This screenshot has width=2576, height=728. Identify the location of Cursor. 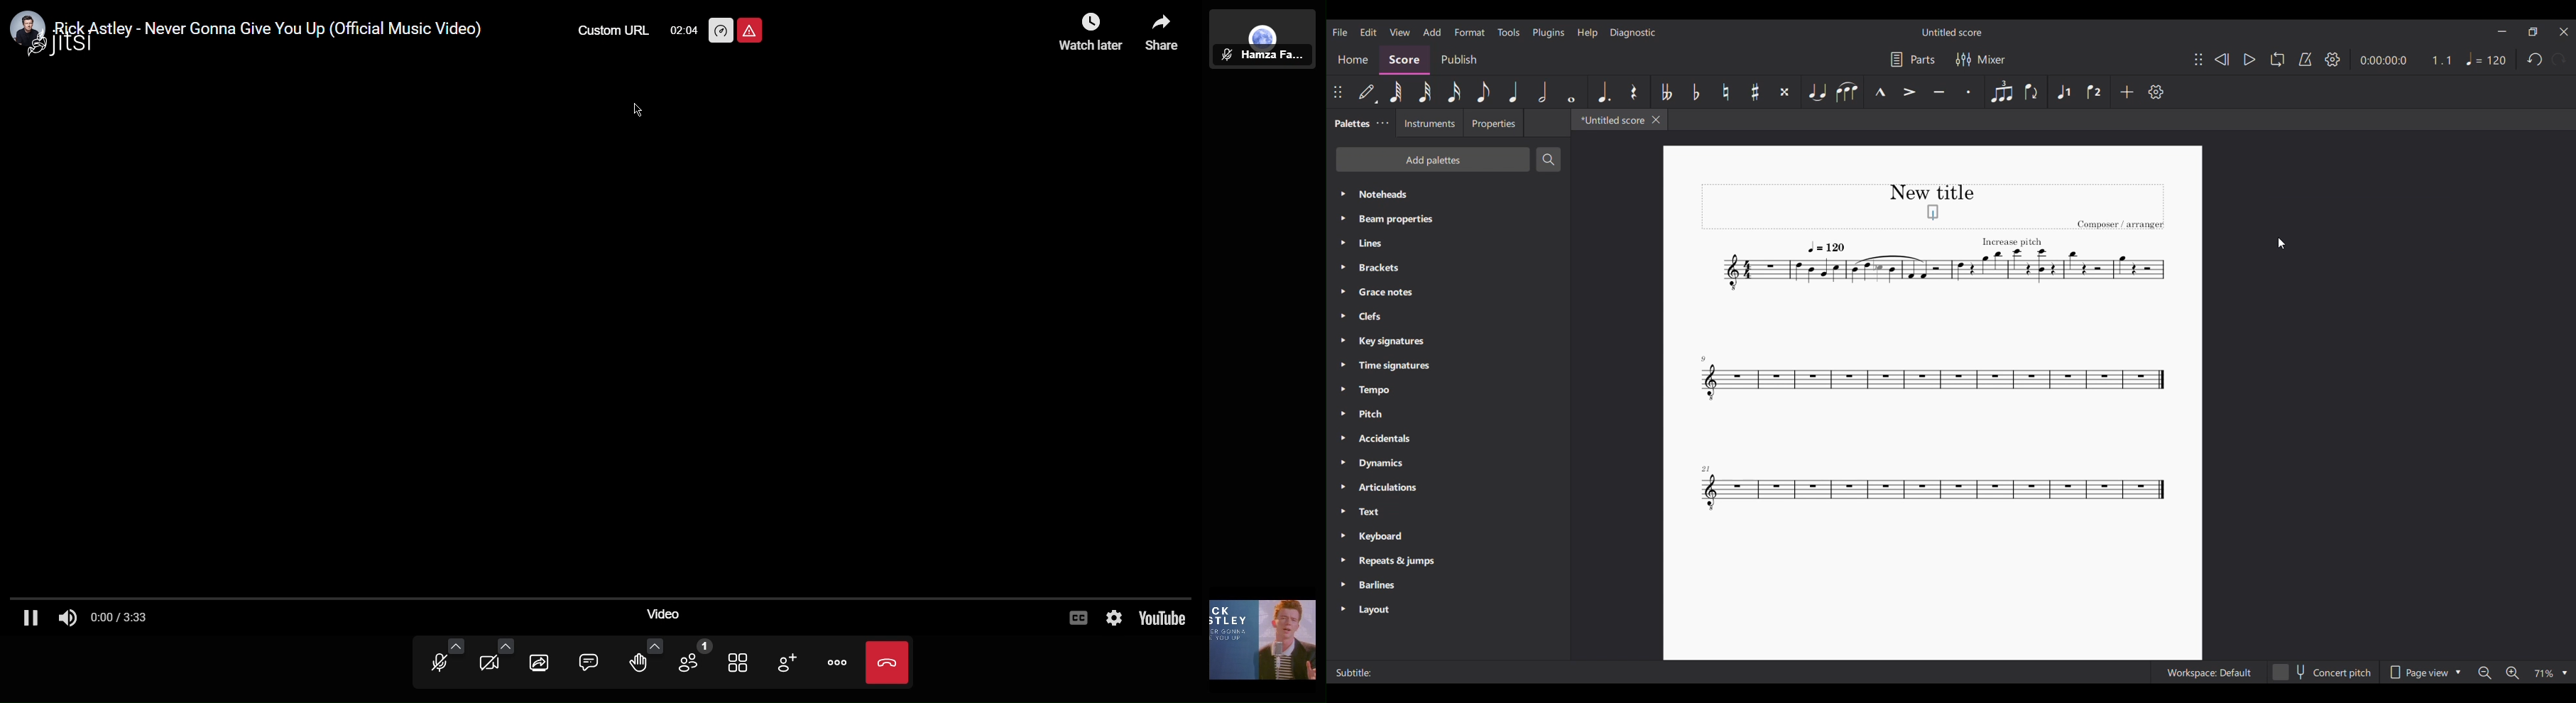
(636, 111).